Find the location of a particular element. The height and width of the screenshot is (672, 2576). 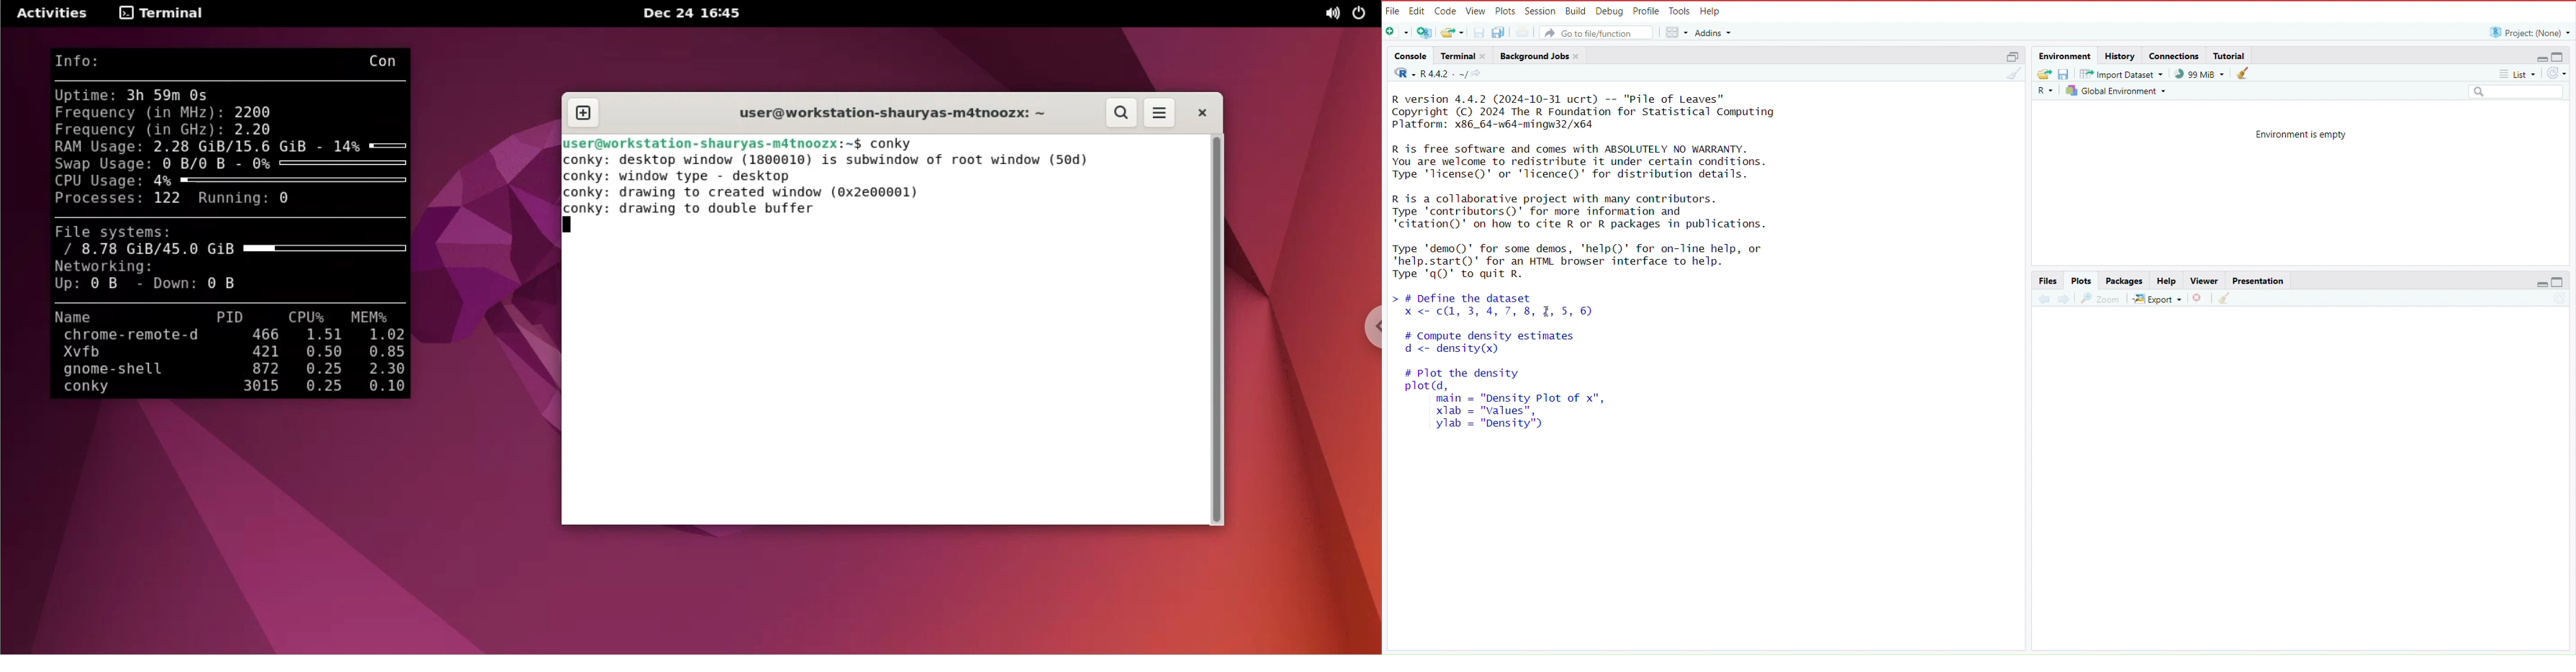

global environment is located at coordinates (2118, 93).